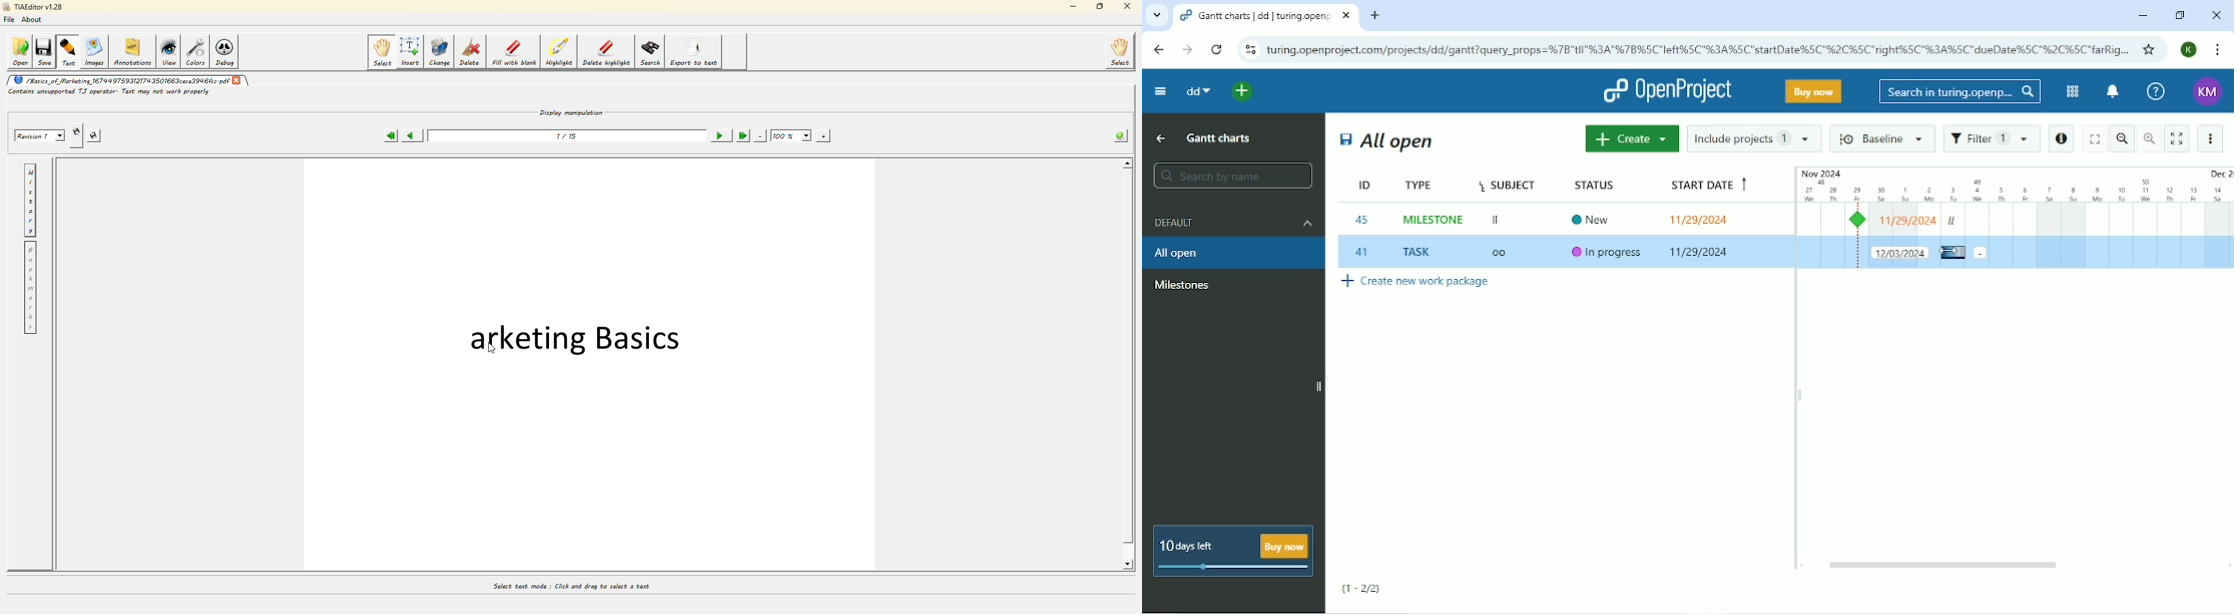  I want to click on Gantt charts, so click(1221, 137).